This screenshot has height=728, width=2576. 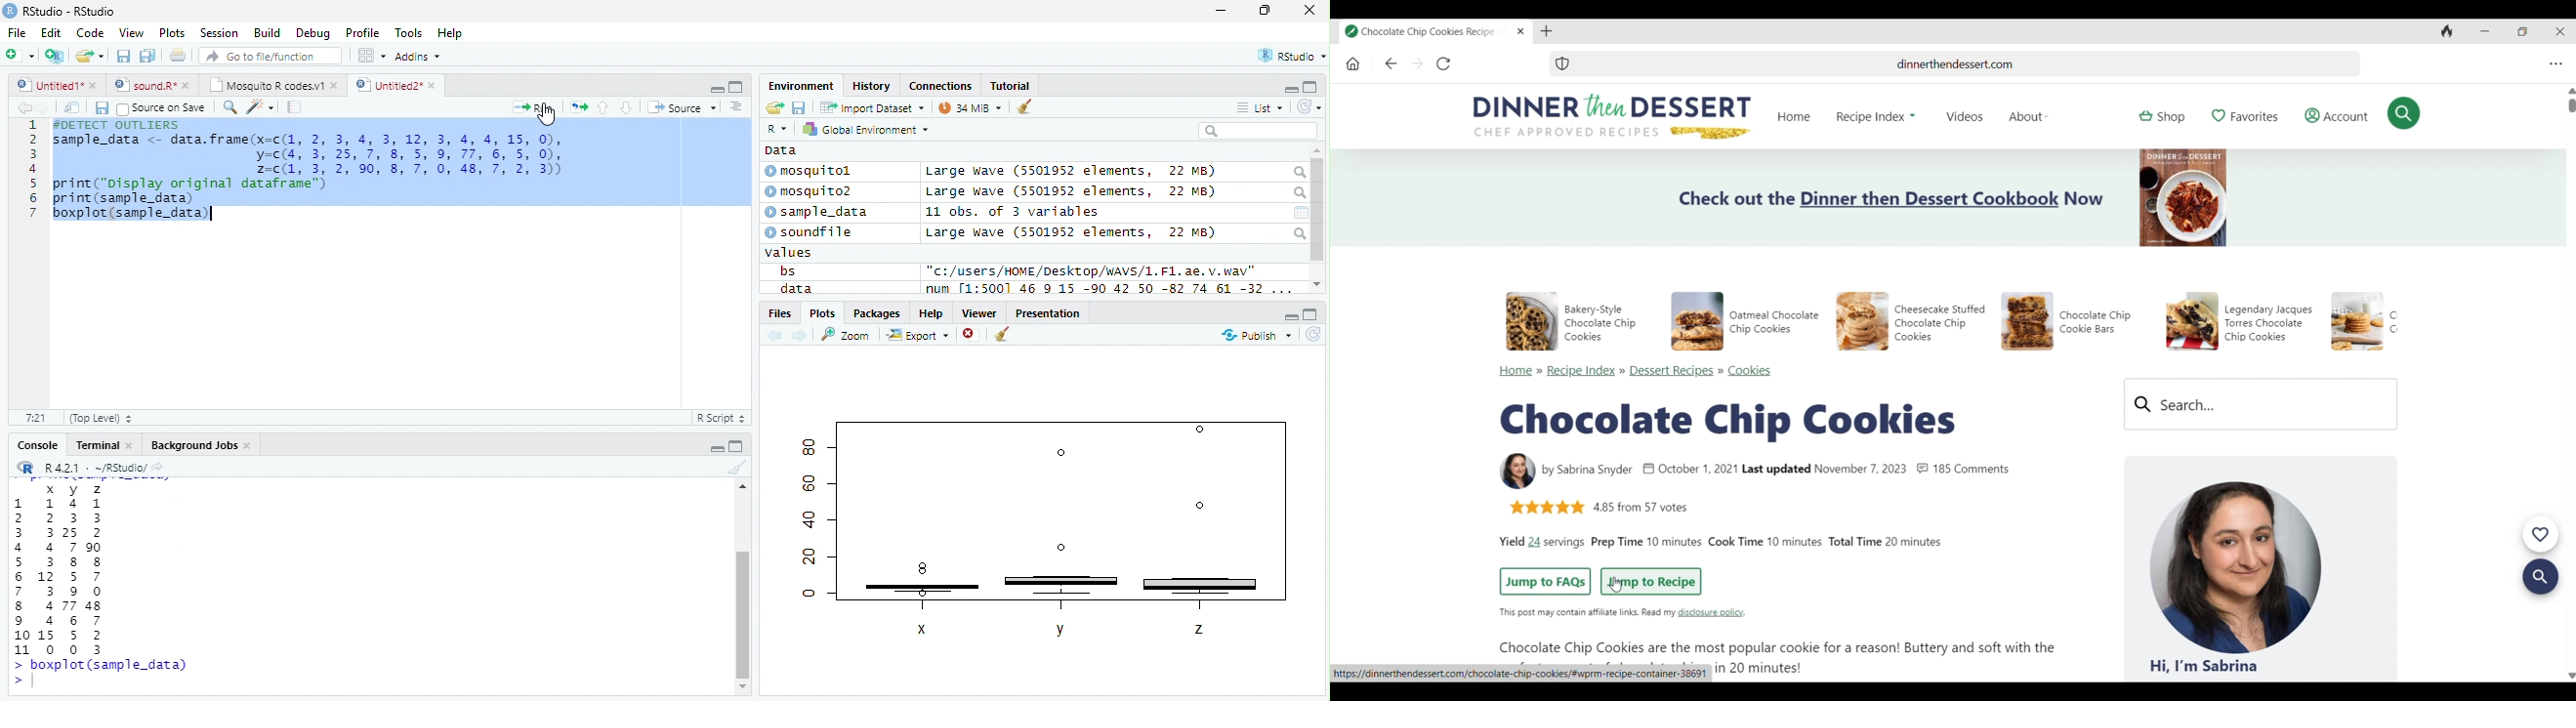 What do you see at coordinates (533, 108) in the screenshot?
I see `Run the current line or selection` at bounding box center [533, 108].